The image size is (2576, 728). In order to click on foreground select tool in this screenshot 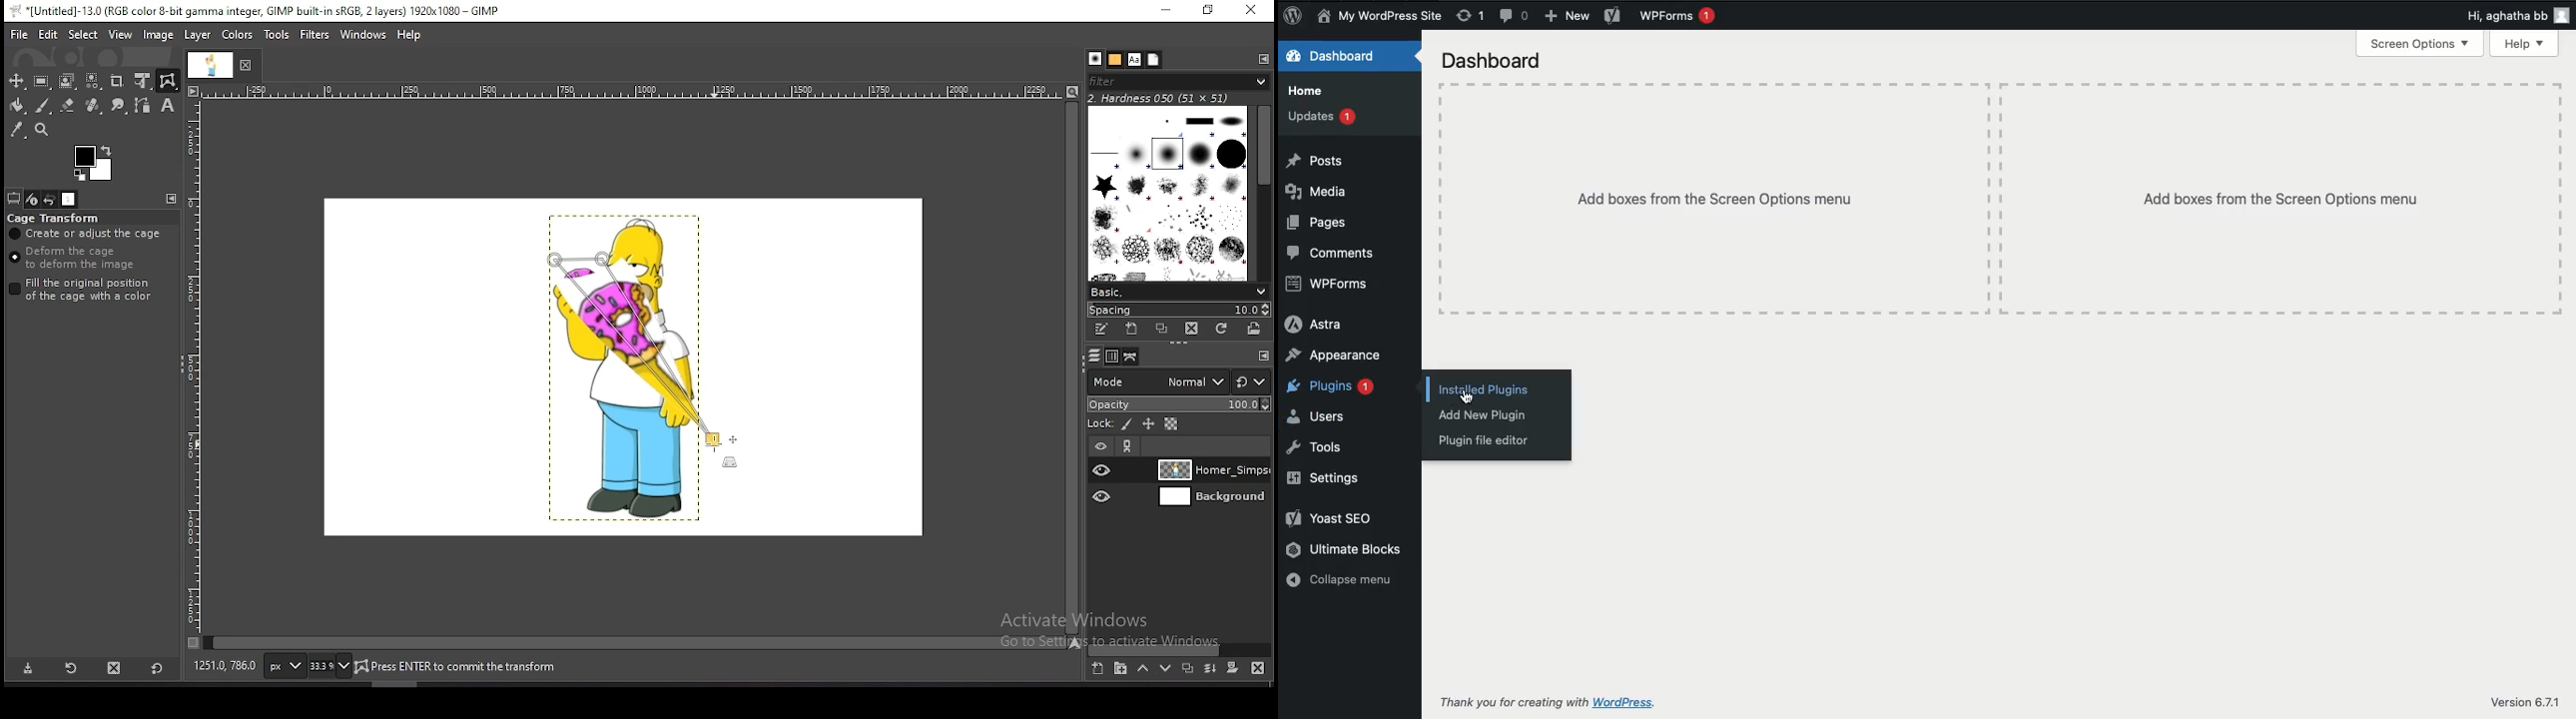, I will do `click(67, 81)`.